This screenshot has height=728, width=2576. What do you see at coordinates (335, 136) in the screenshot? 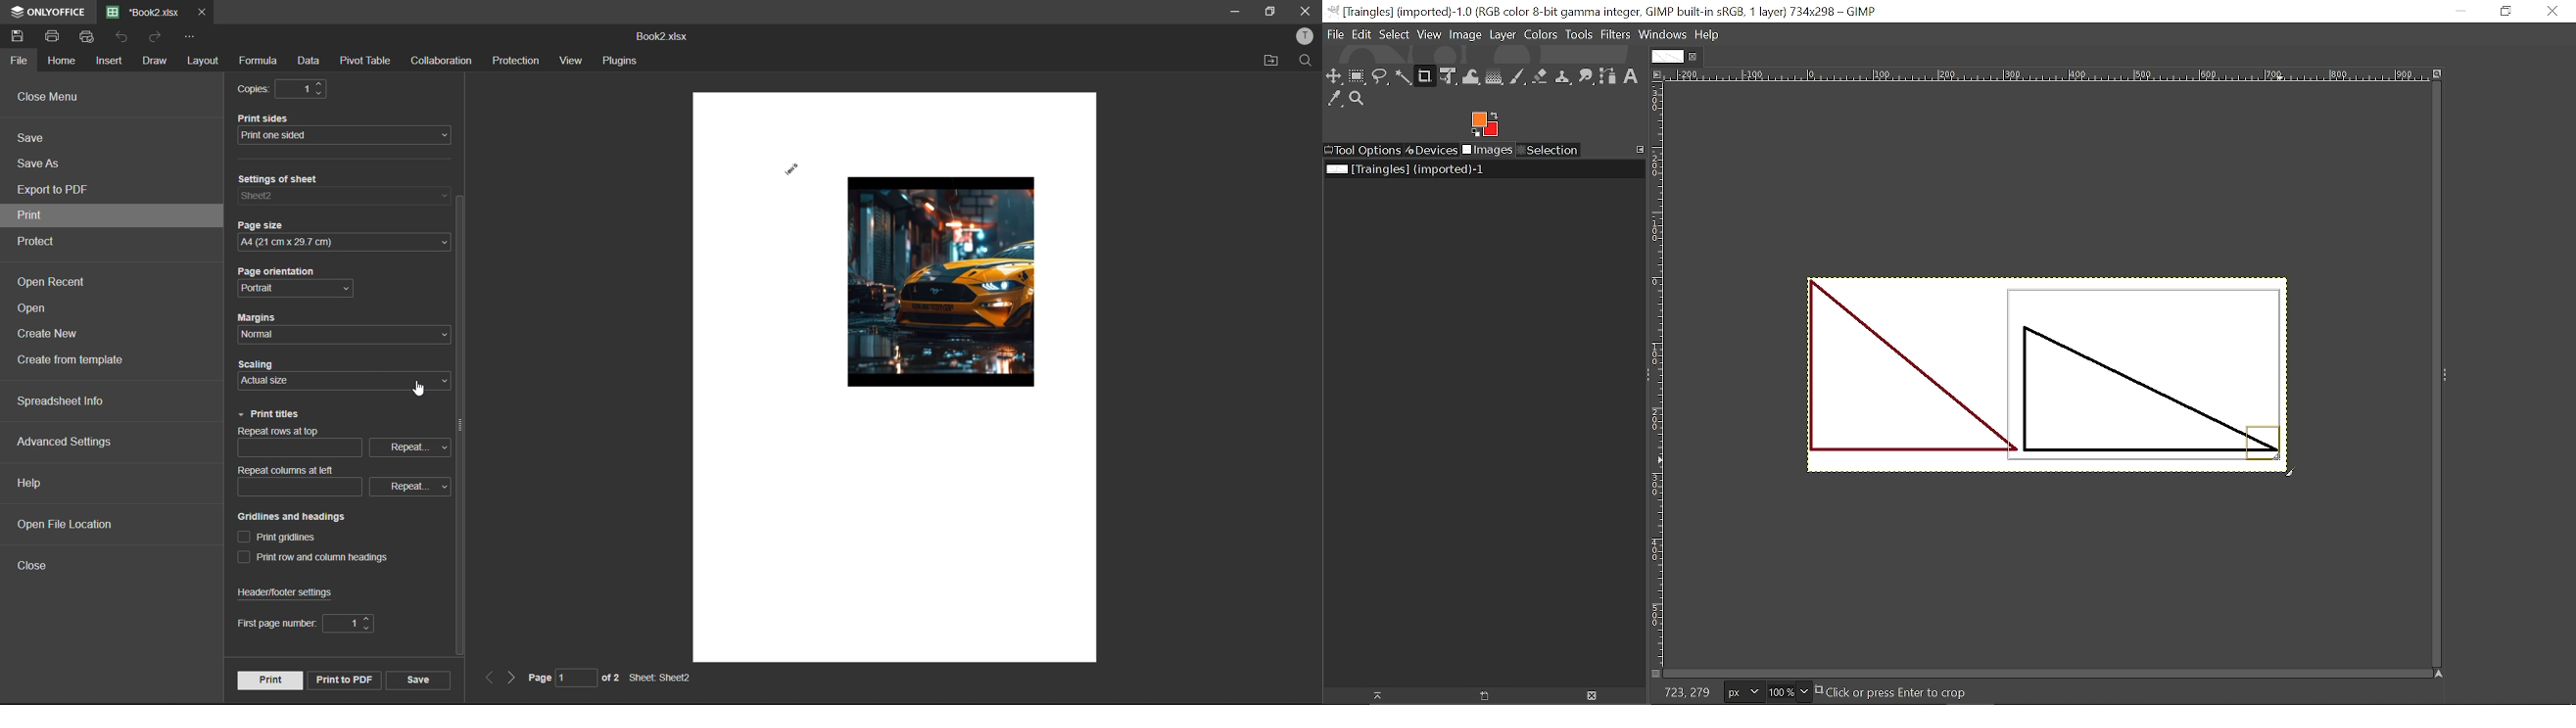
I see `print one sided` at bounding box center [335, 136].